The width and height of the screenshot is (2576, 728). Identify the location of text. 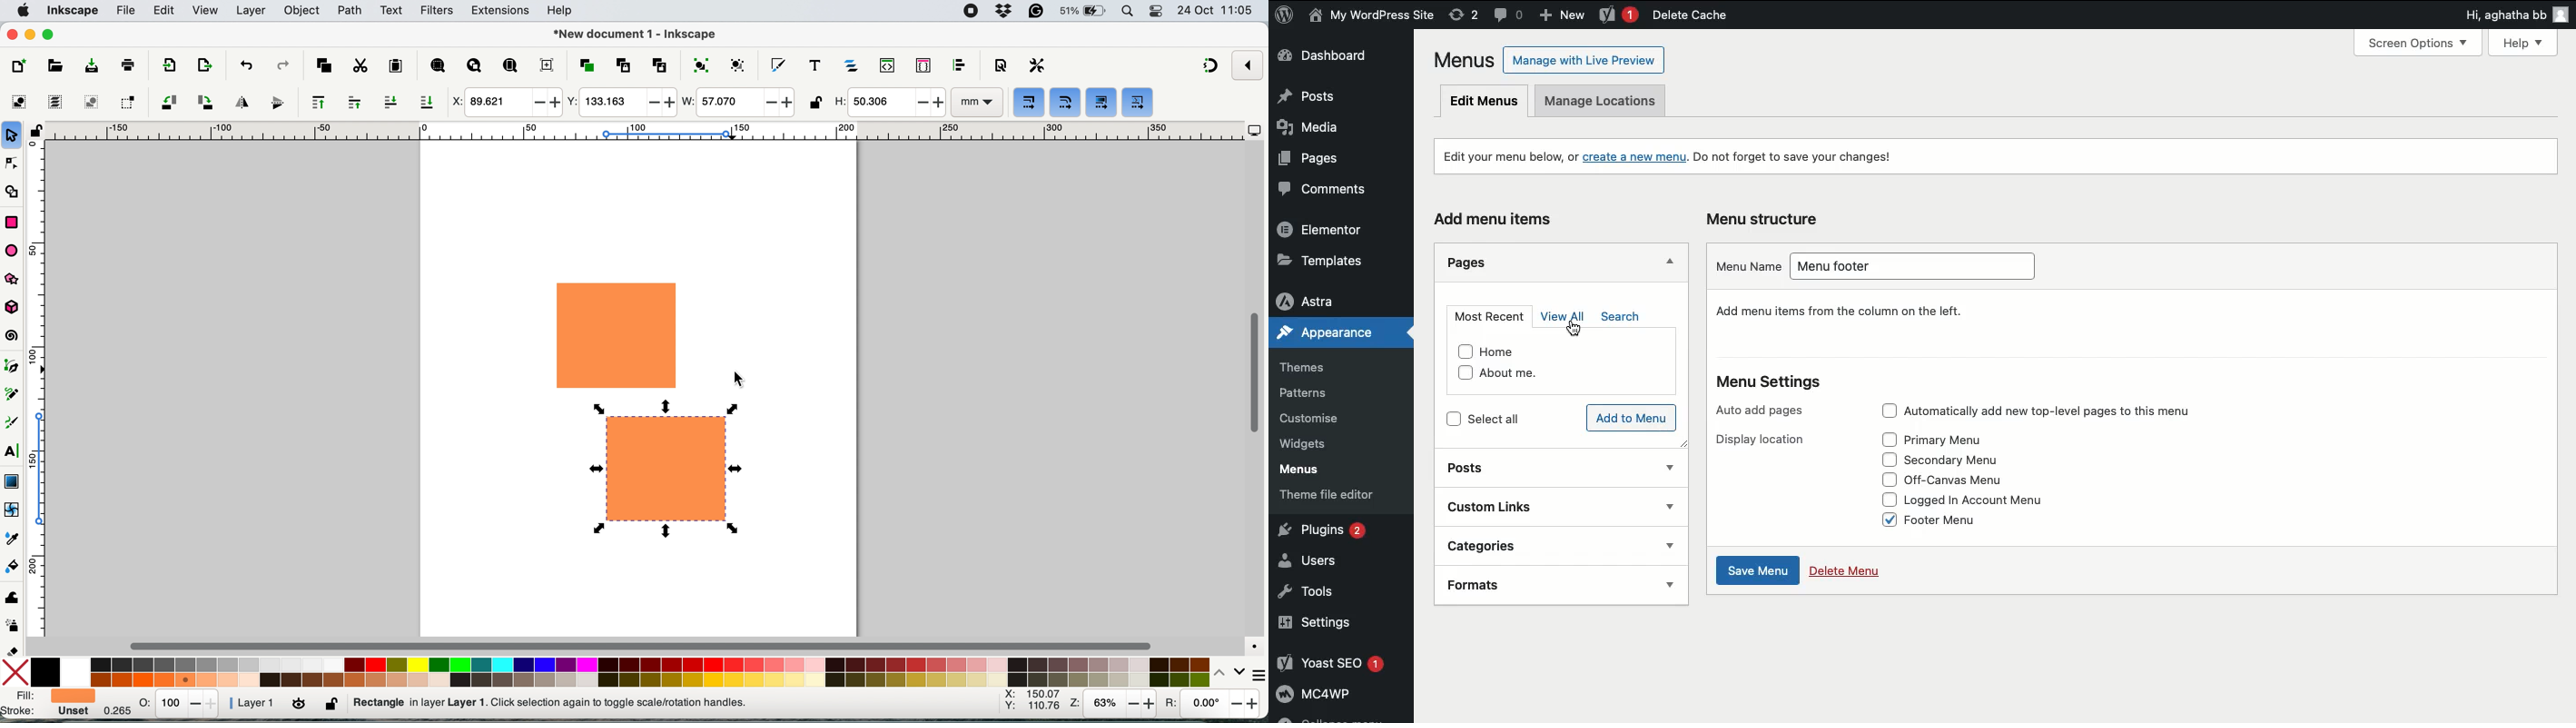
(392, 10).